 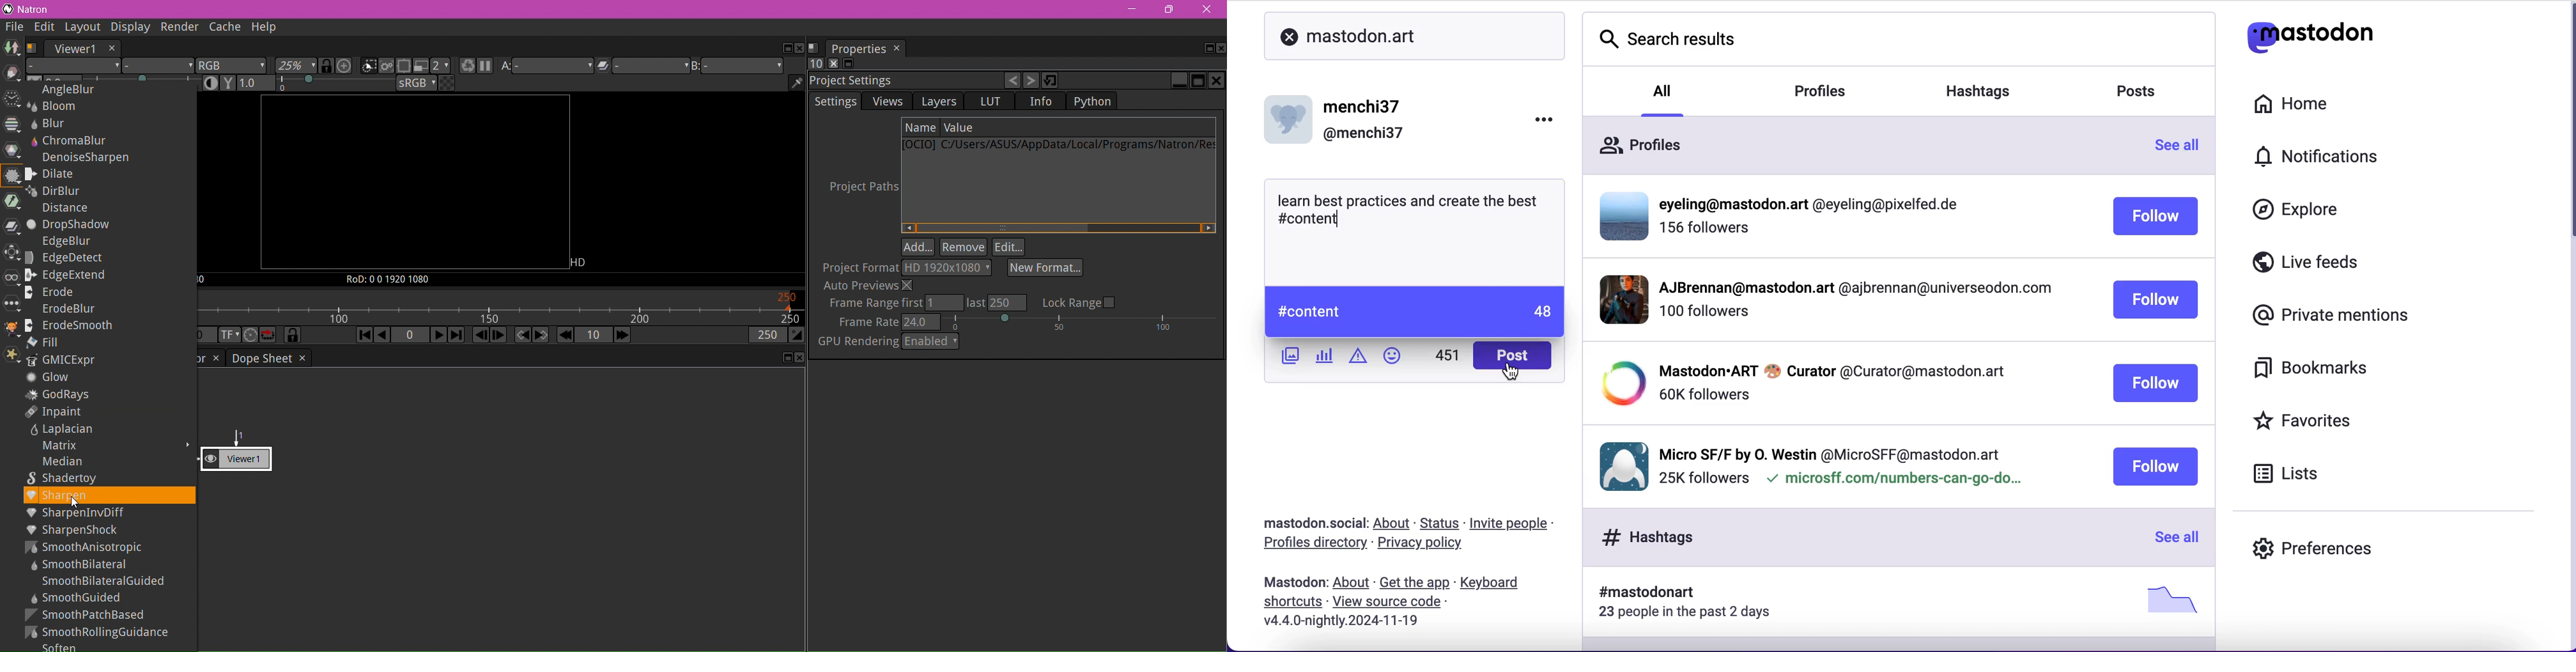 What do you see at coordinates (1425, 545) in the screenshot?
I see `privacy policy` at bounding box center [1425, 545].